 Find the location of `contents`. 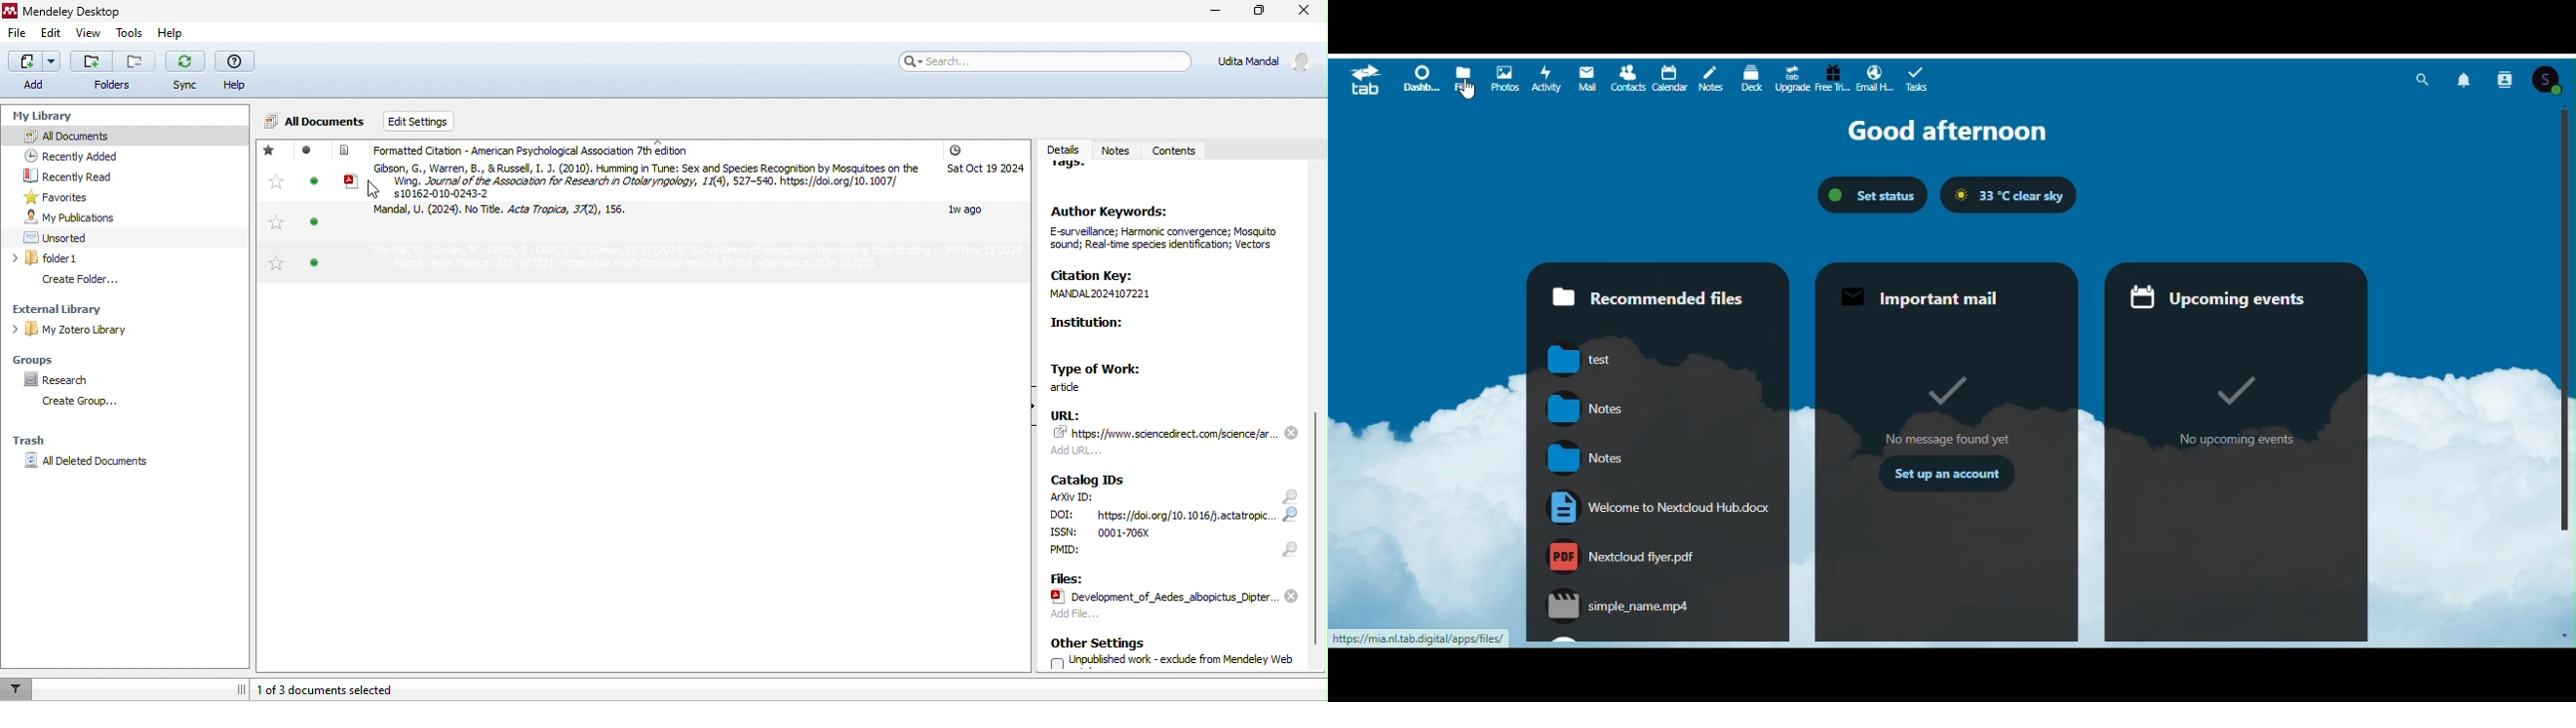

contents is located at coordinates (1177, 152).